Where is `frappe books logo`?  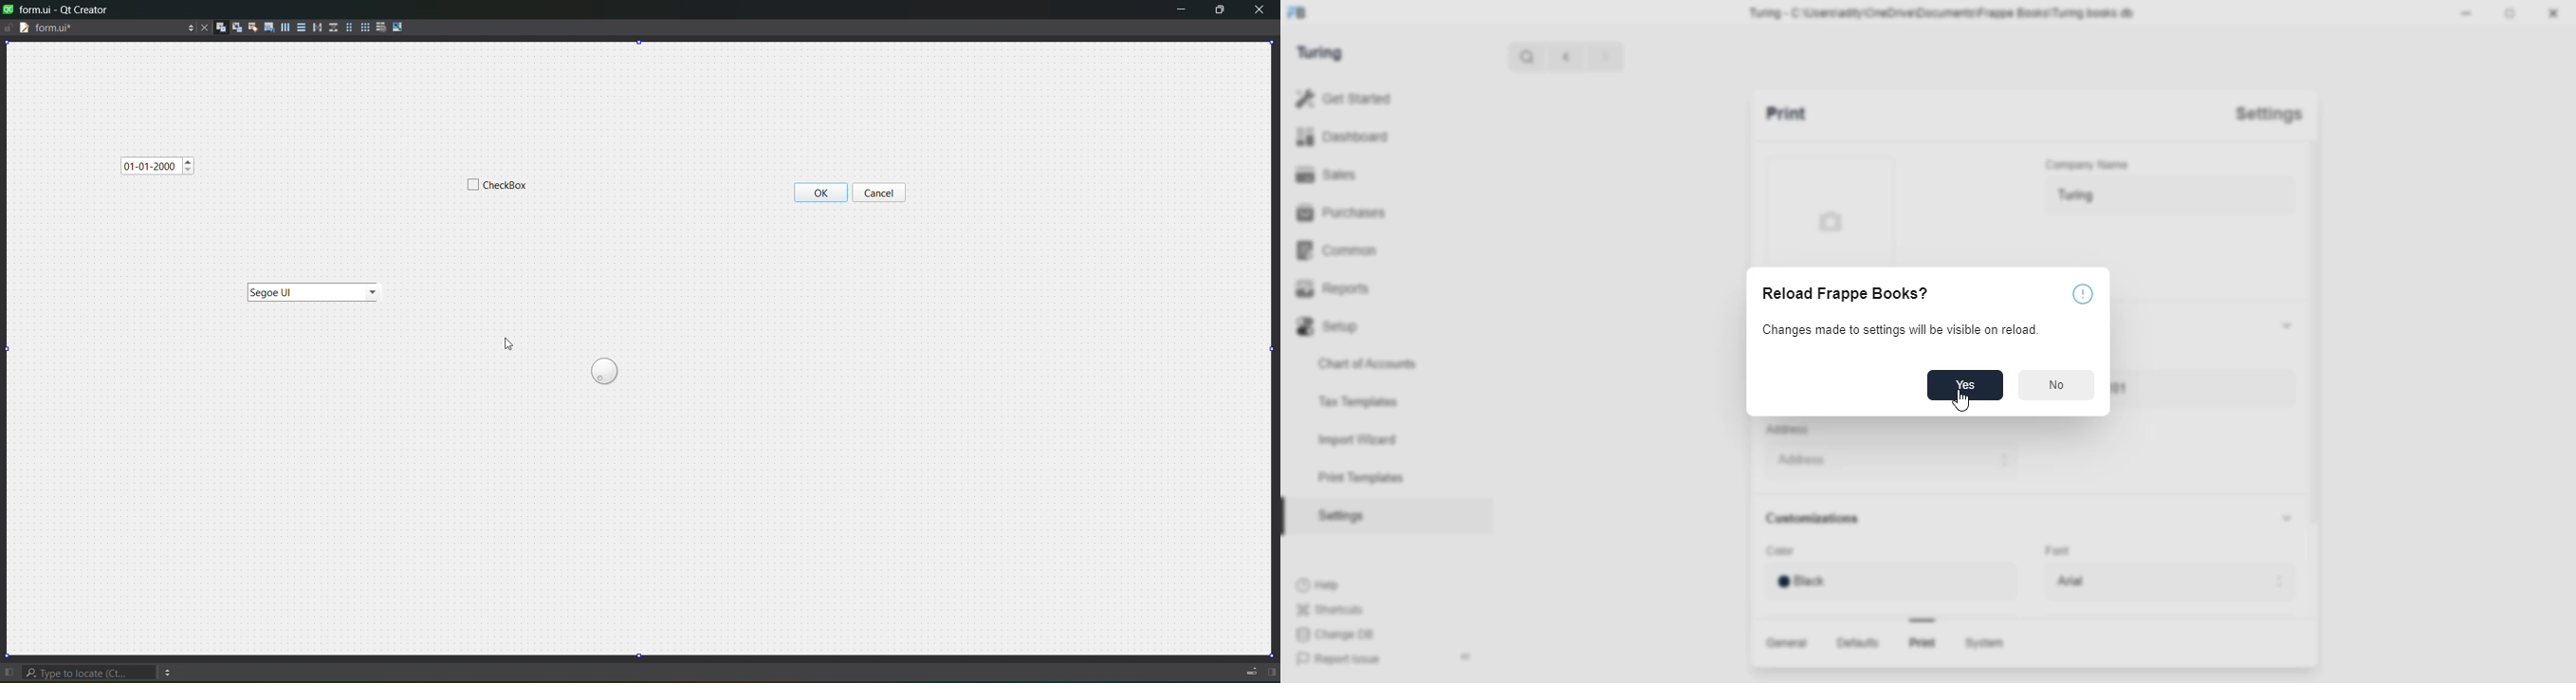
frappe books logo is located at coordinates (1304, 14).